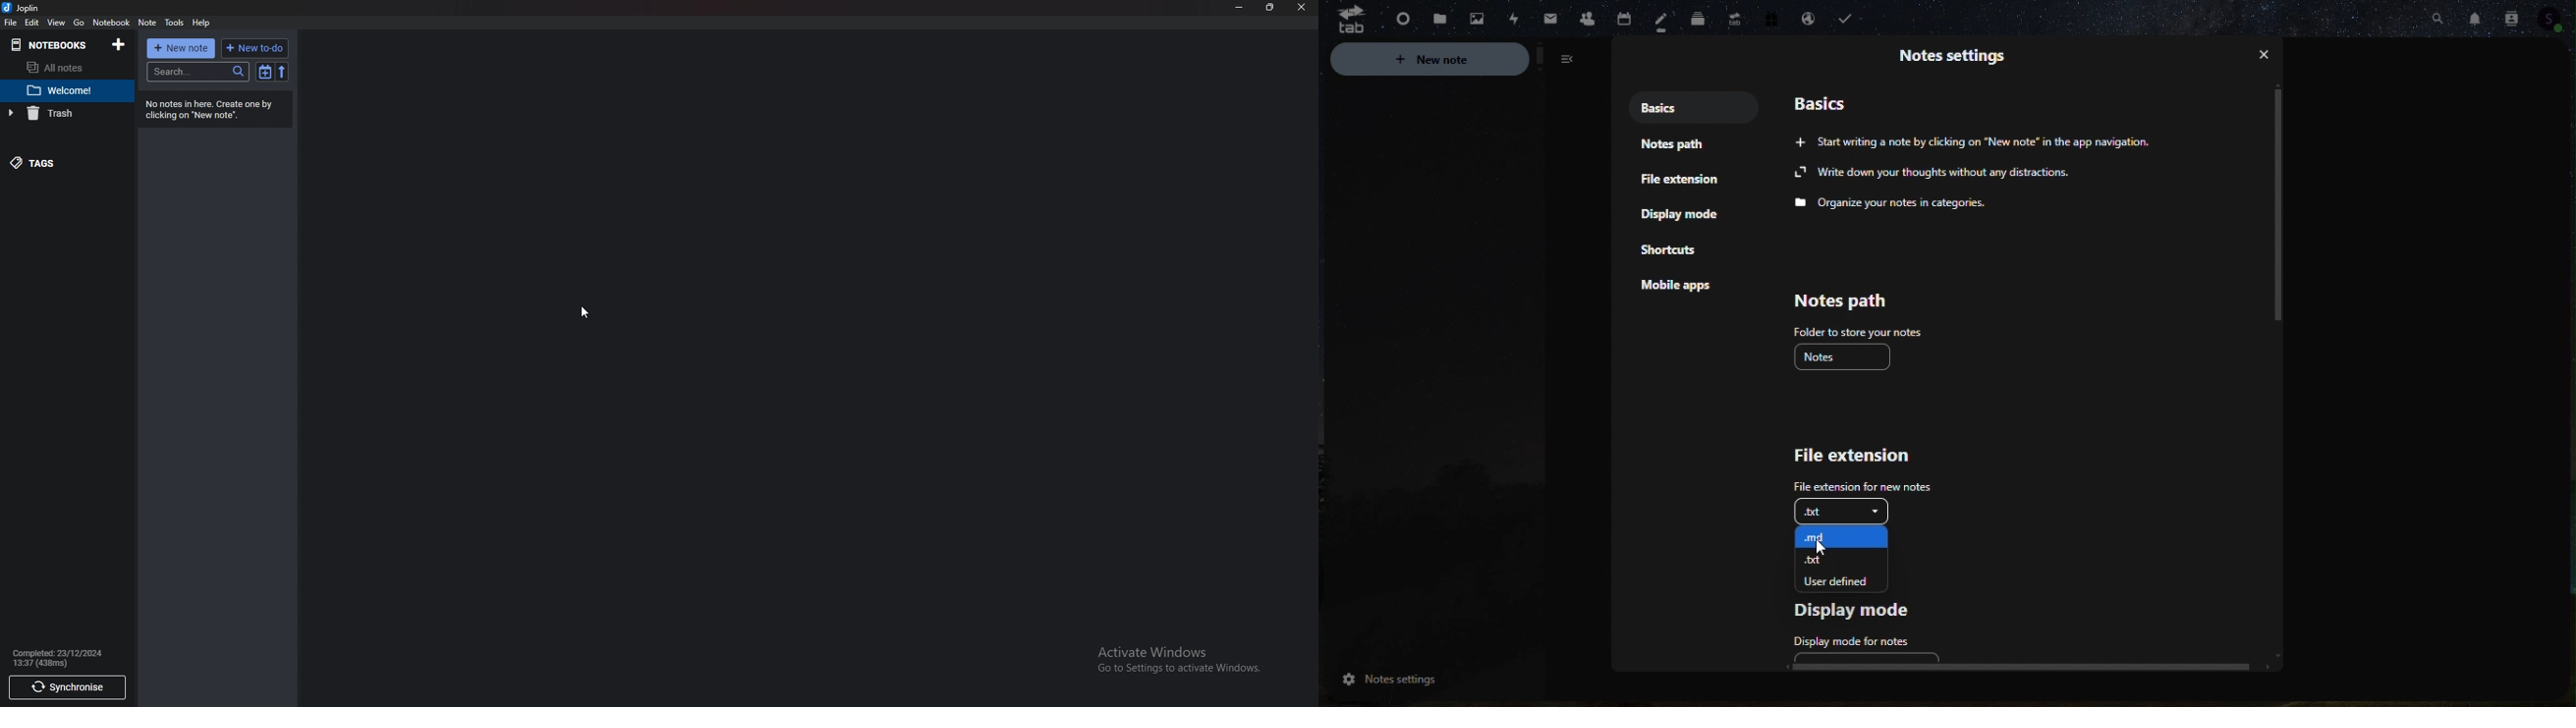 The image size is (2576, 728). I want to click on Cursor, so click(585, 312).